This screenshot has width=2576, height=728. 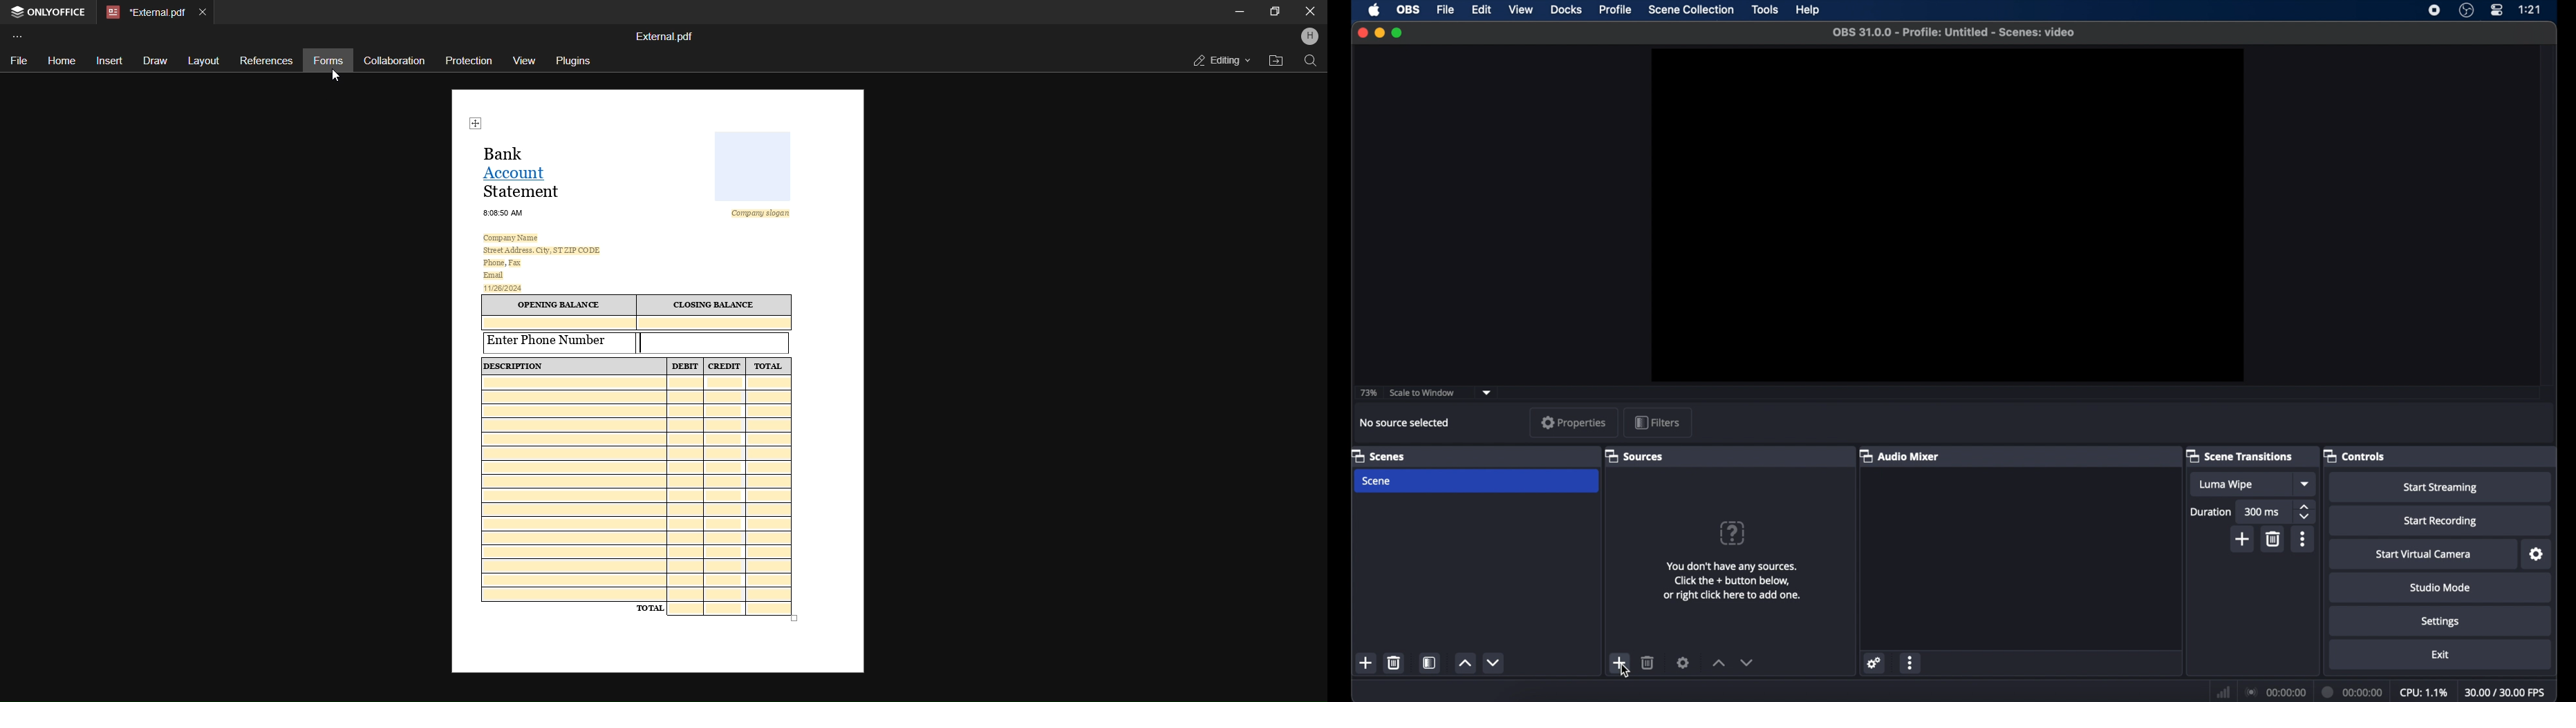 I want to click on scale to window, so click(x=1422, y=393).